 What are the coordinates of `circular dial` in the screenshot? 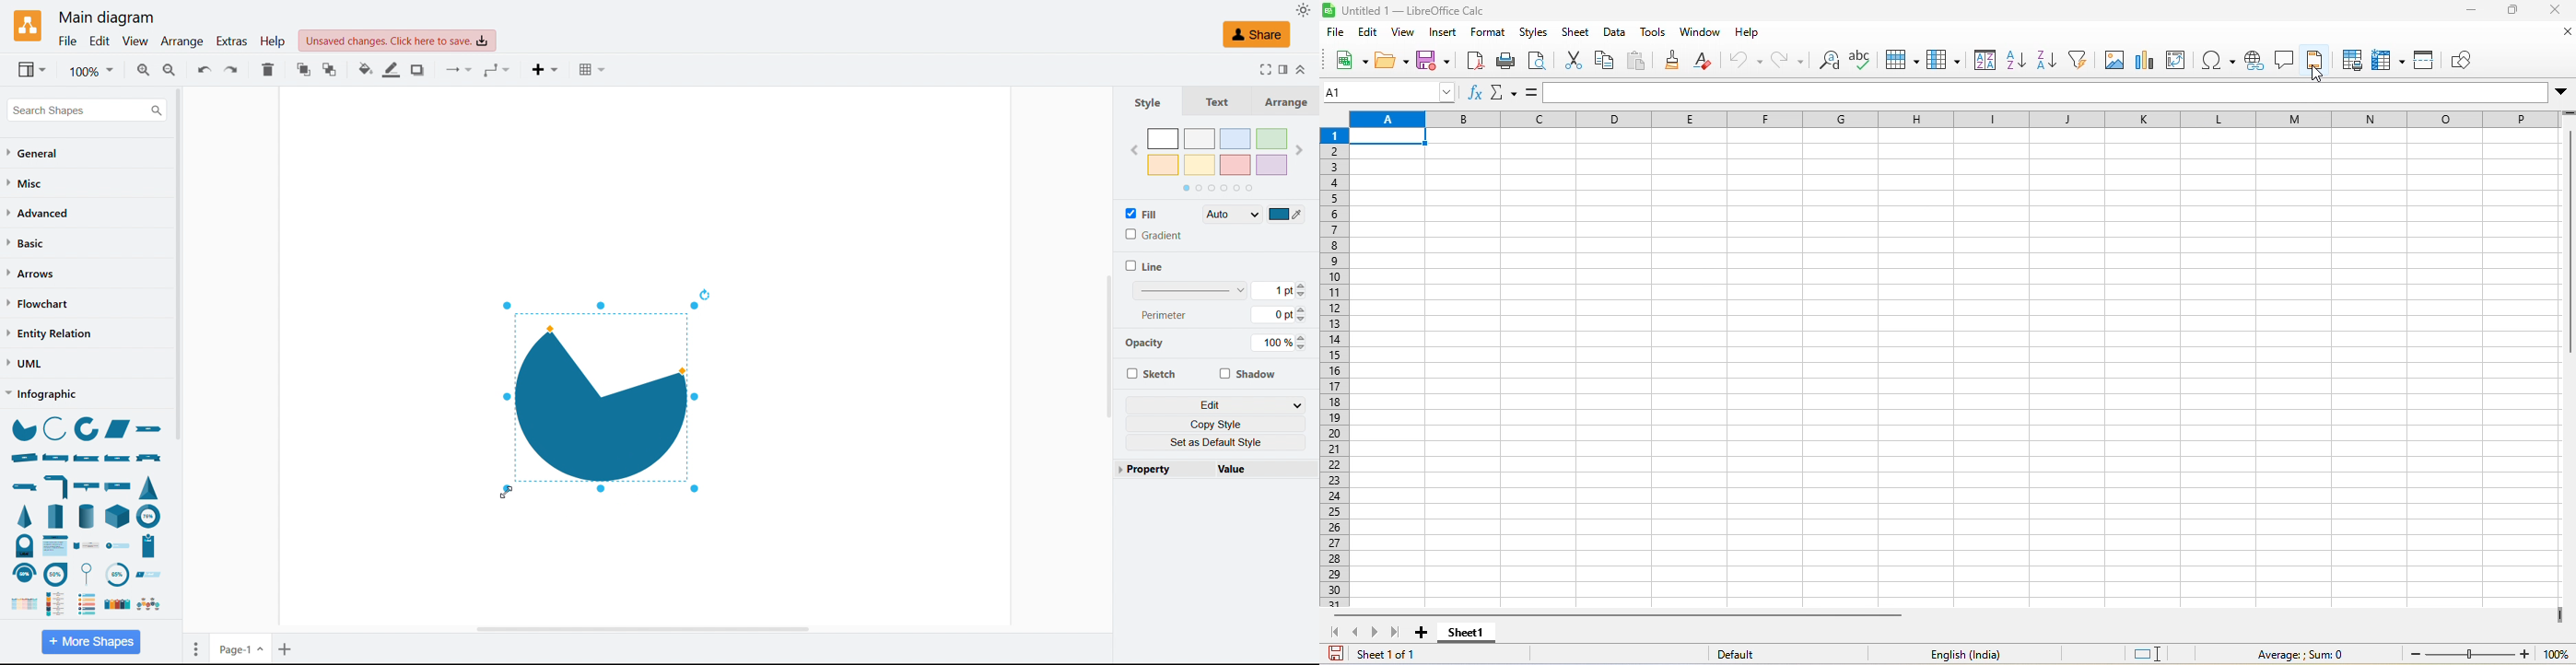 It's located at (25, 545).